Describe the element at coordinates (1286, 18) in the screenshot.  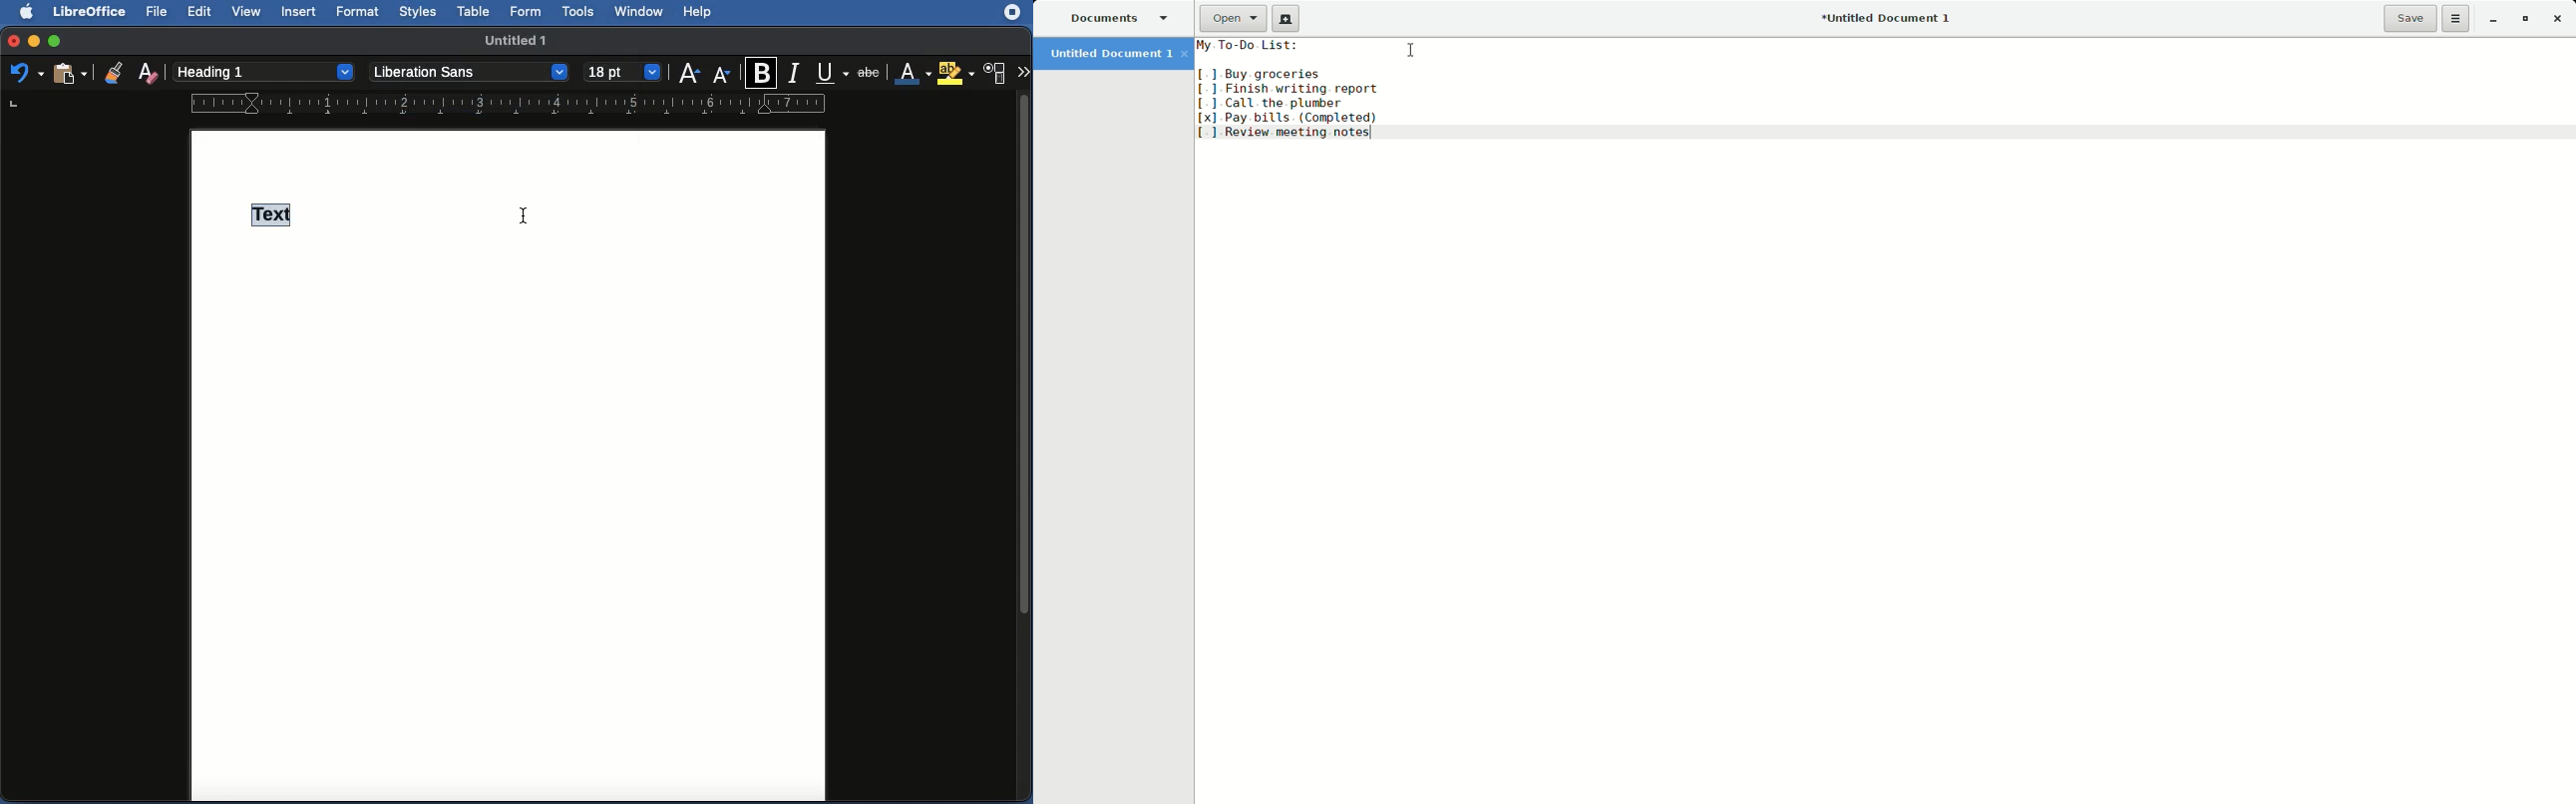
I see `New` at that location.